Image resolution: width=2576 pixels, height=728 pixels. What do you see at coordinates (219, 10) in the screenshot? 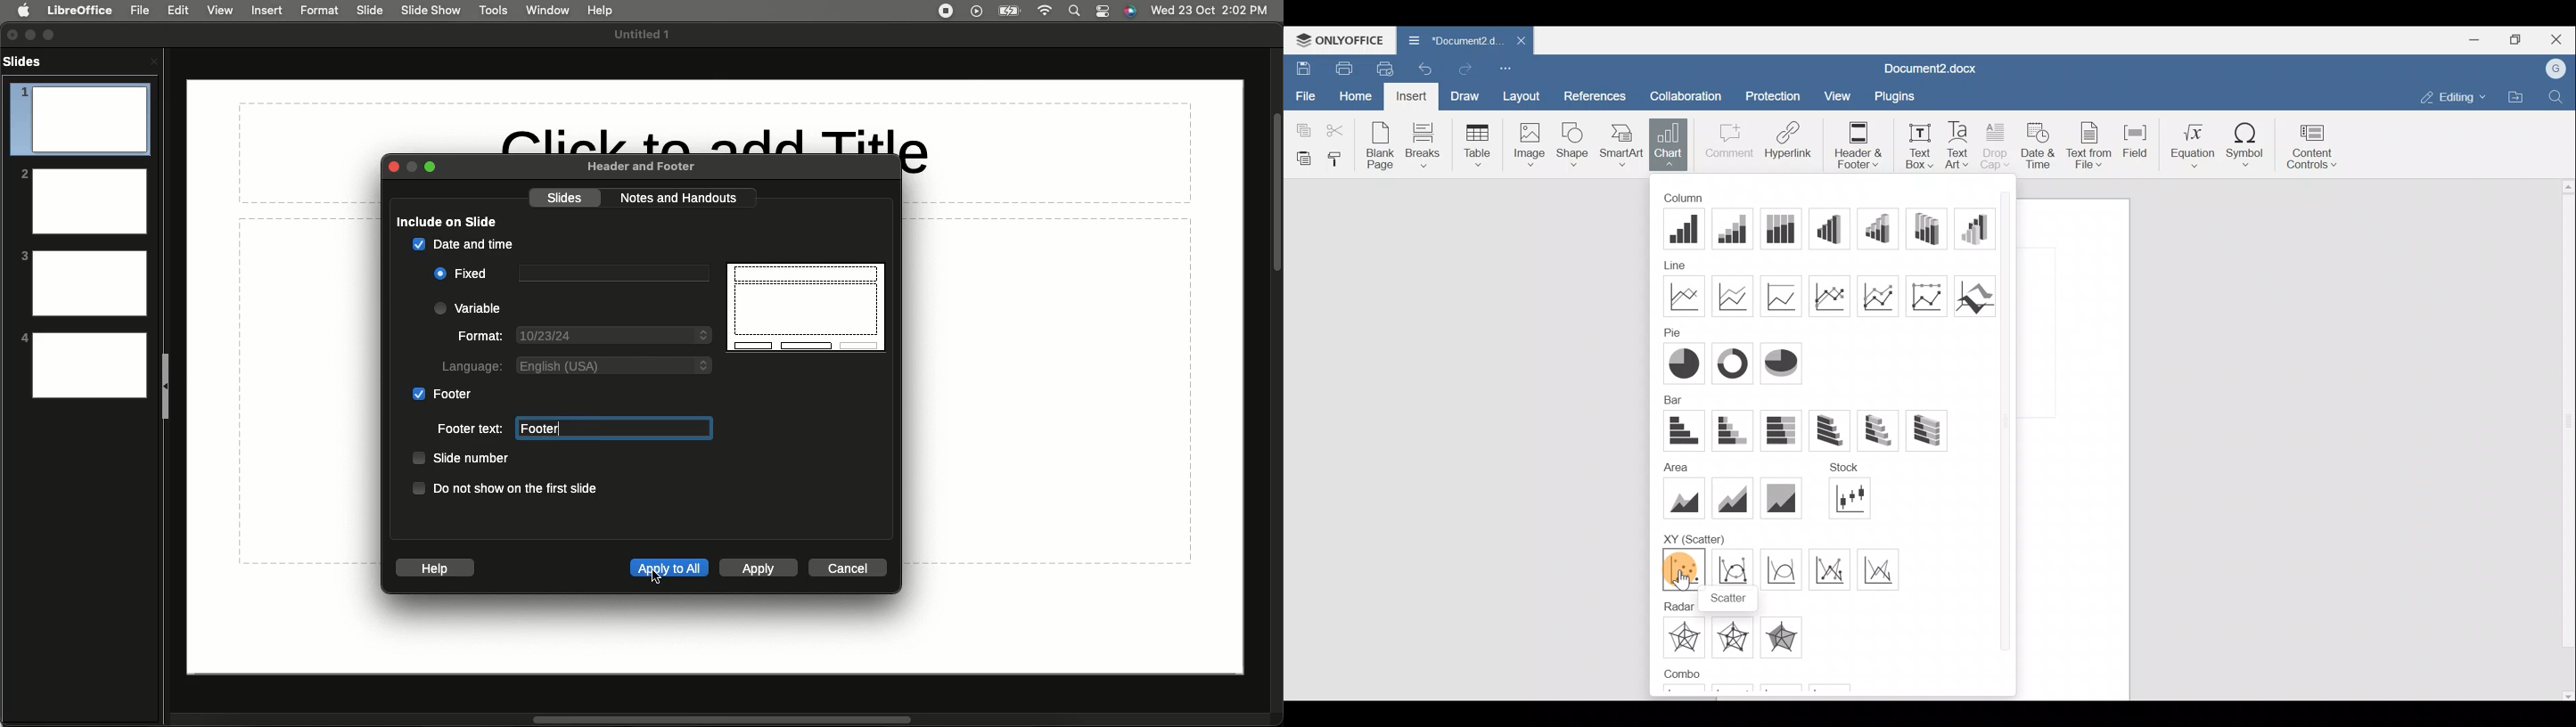
I see `View` at bounding box center [219, 10].